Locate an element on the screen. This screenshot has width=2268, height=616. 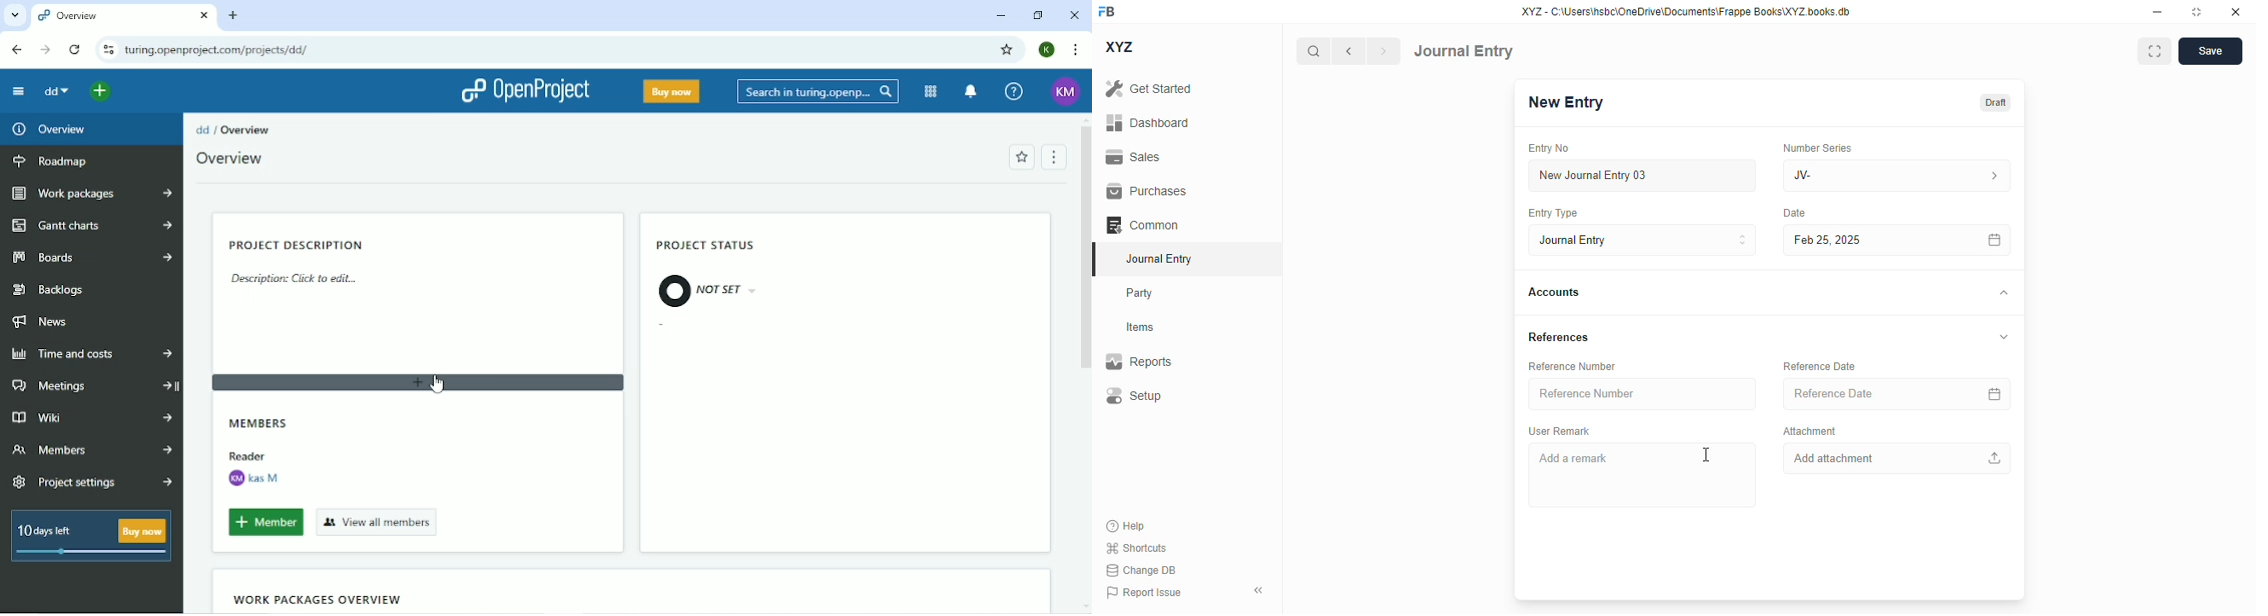
Work packages overview is located at coordinates (317, 599).